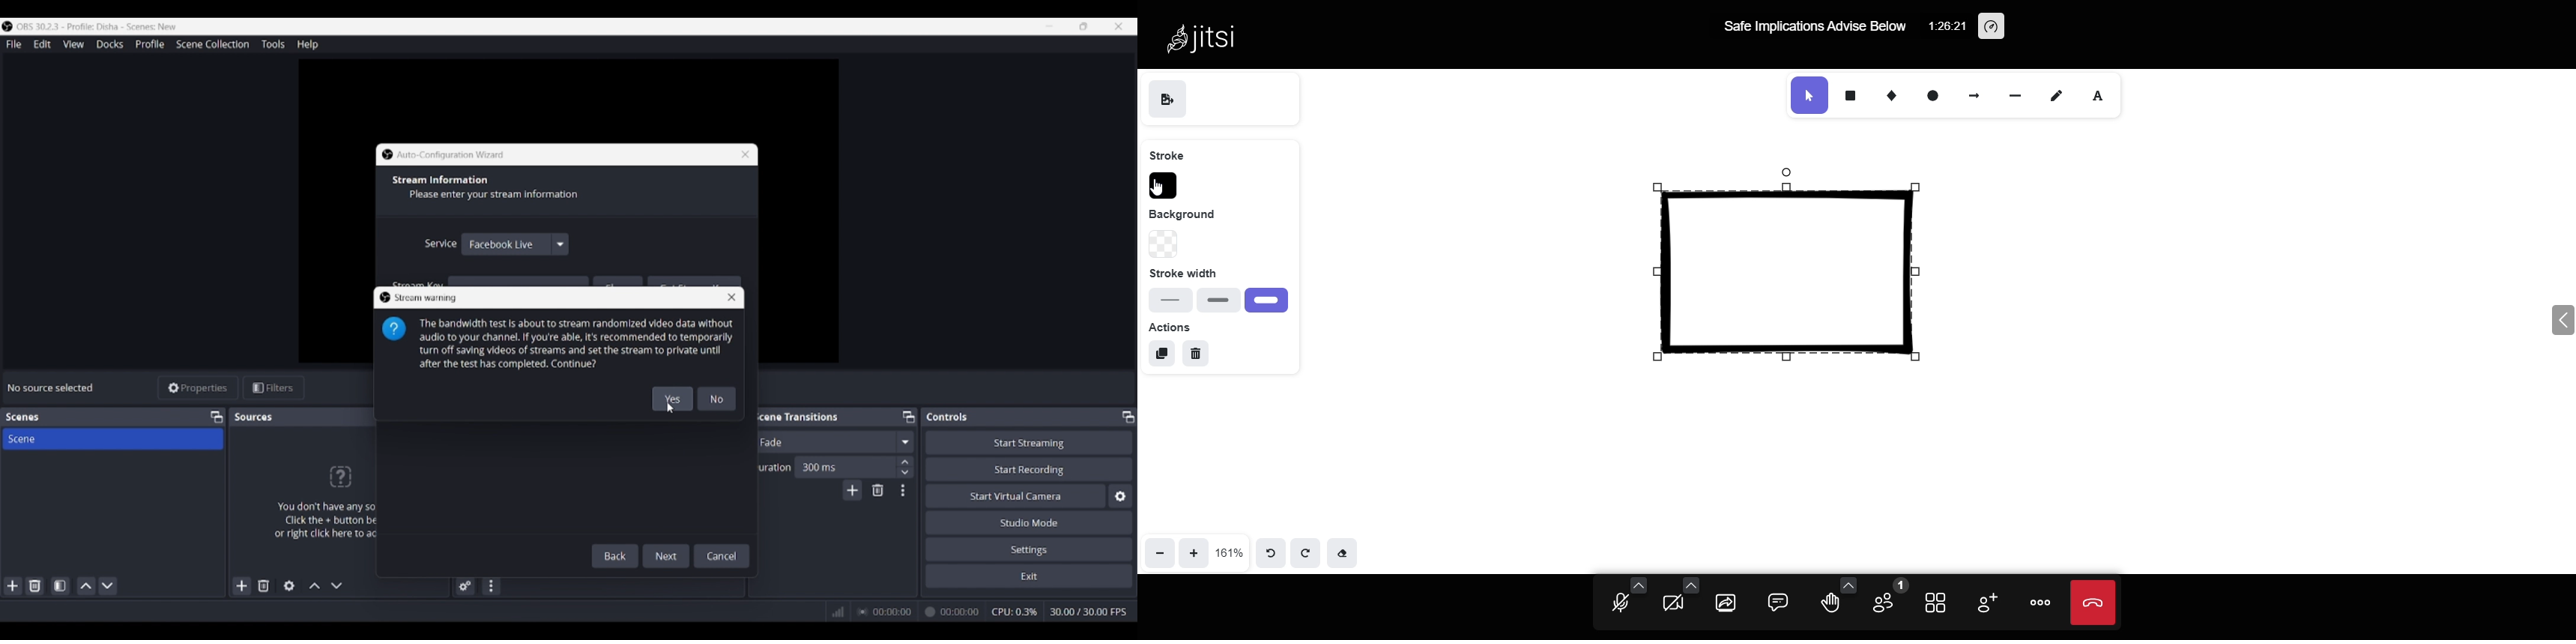 The image size is (2576, 644). Describe the element at coordinates (617, 556) in the screenshot. I see `Back` at that location.